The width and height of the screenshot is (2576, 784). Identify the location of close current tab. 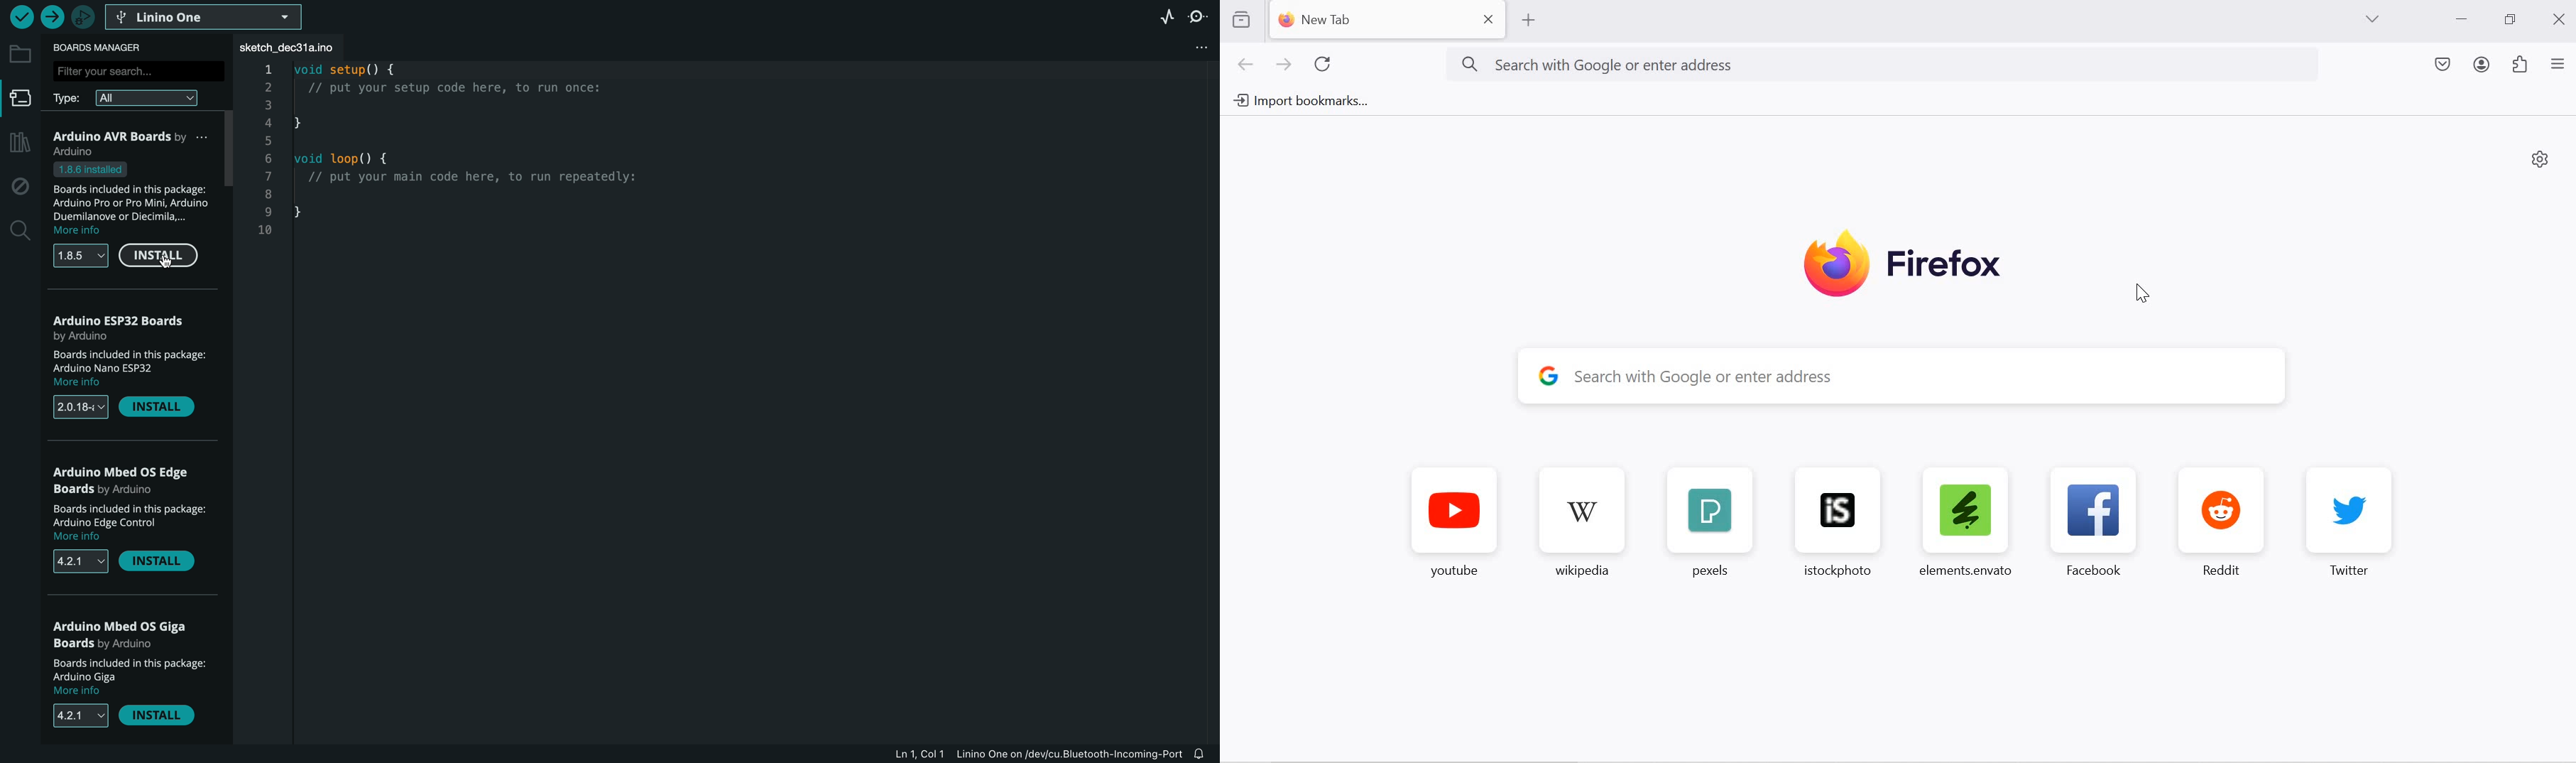
(1488, 19).